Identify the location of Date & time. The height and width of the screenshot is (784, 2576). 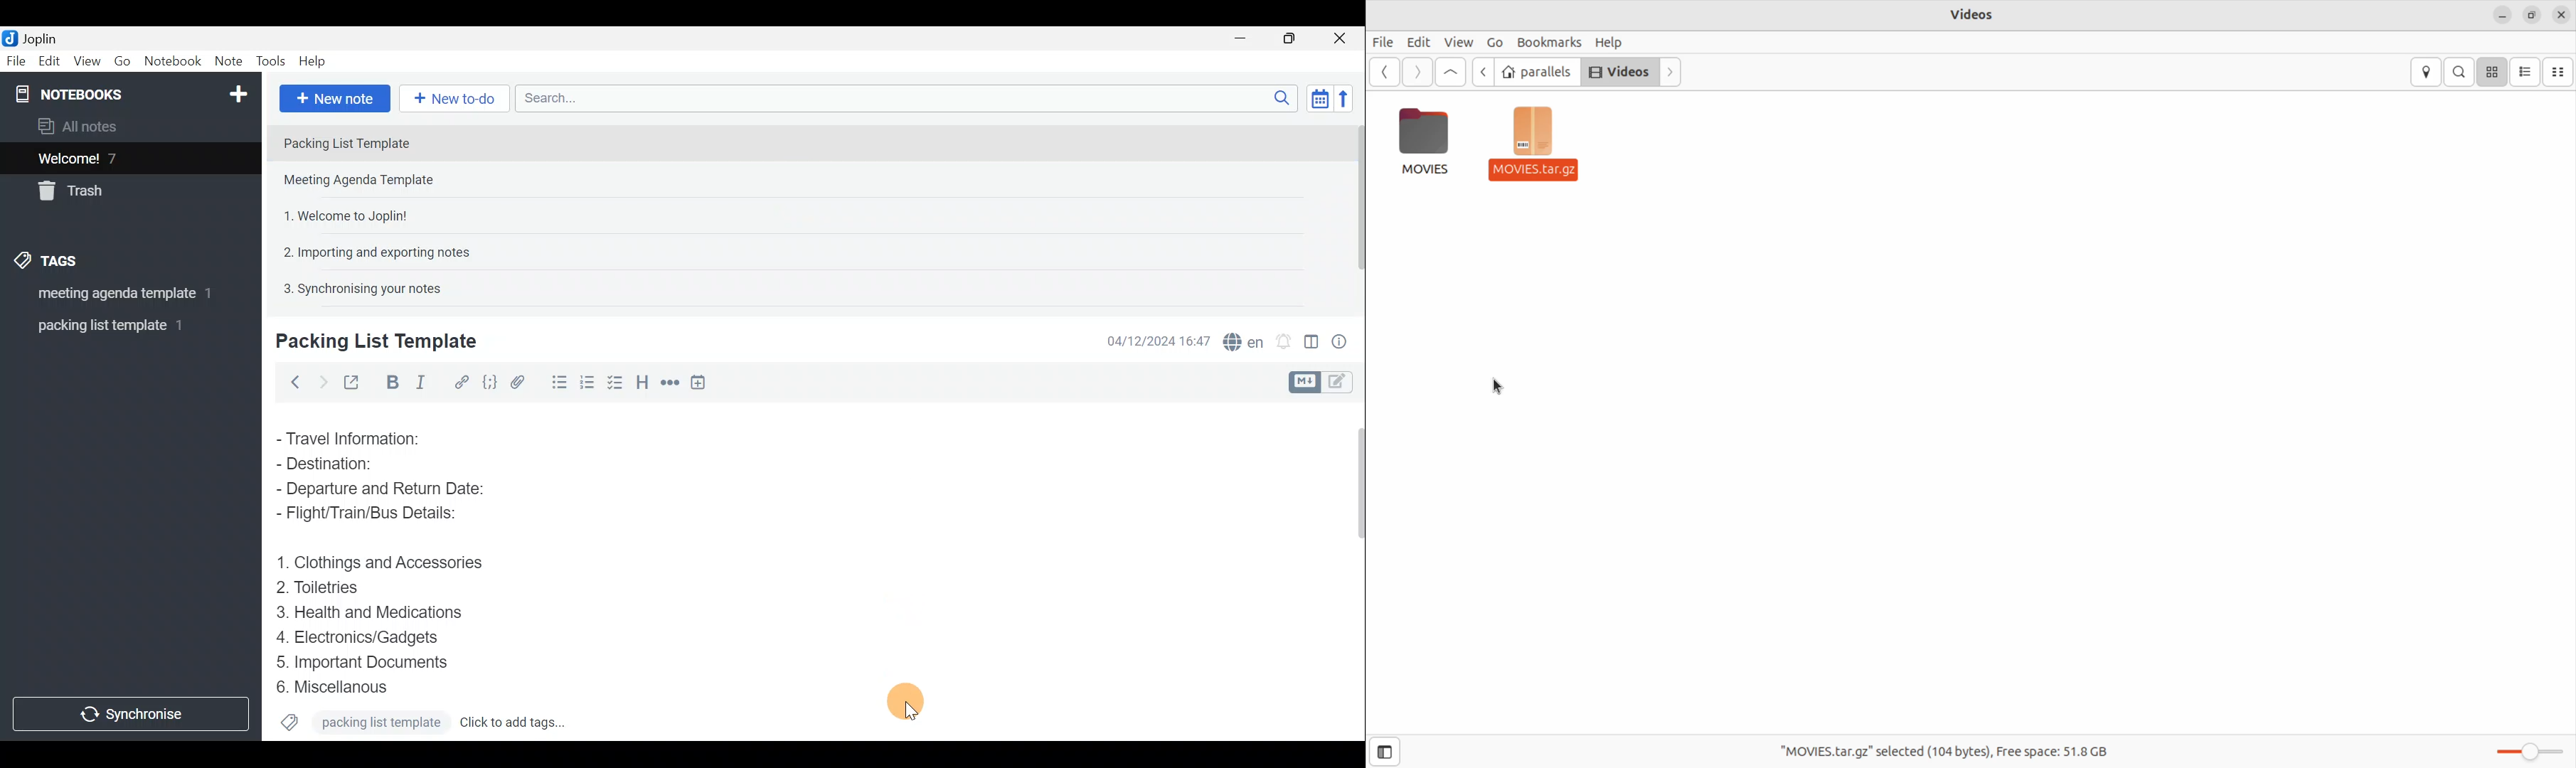
(1159, 340).